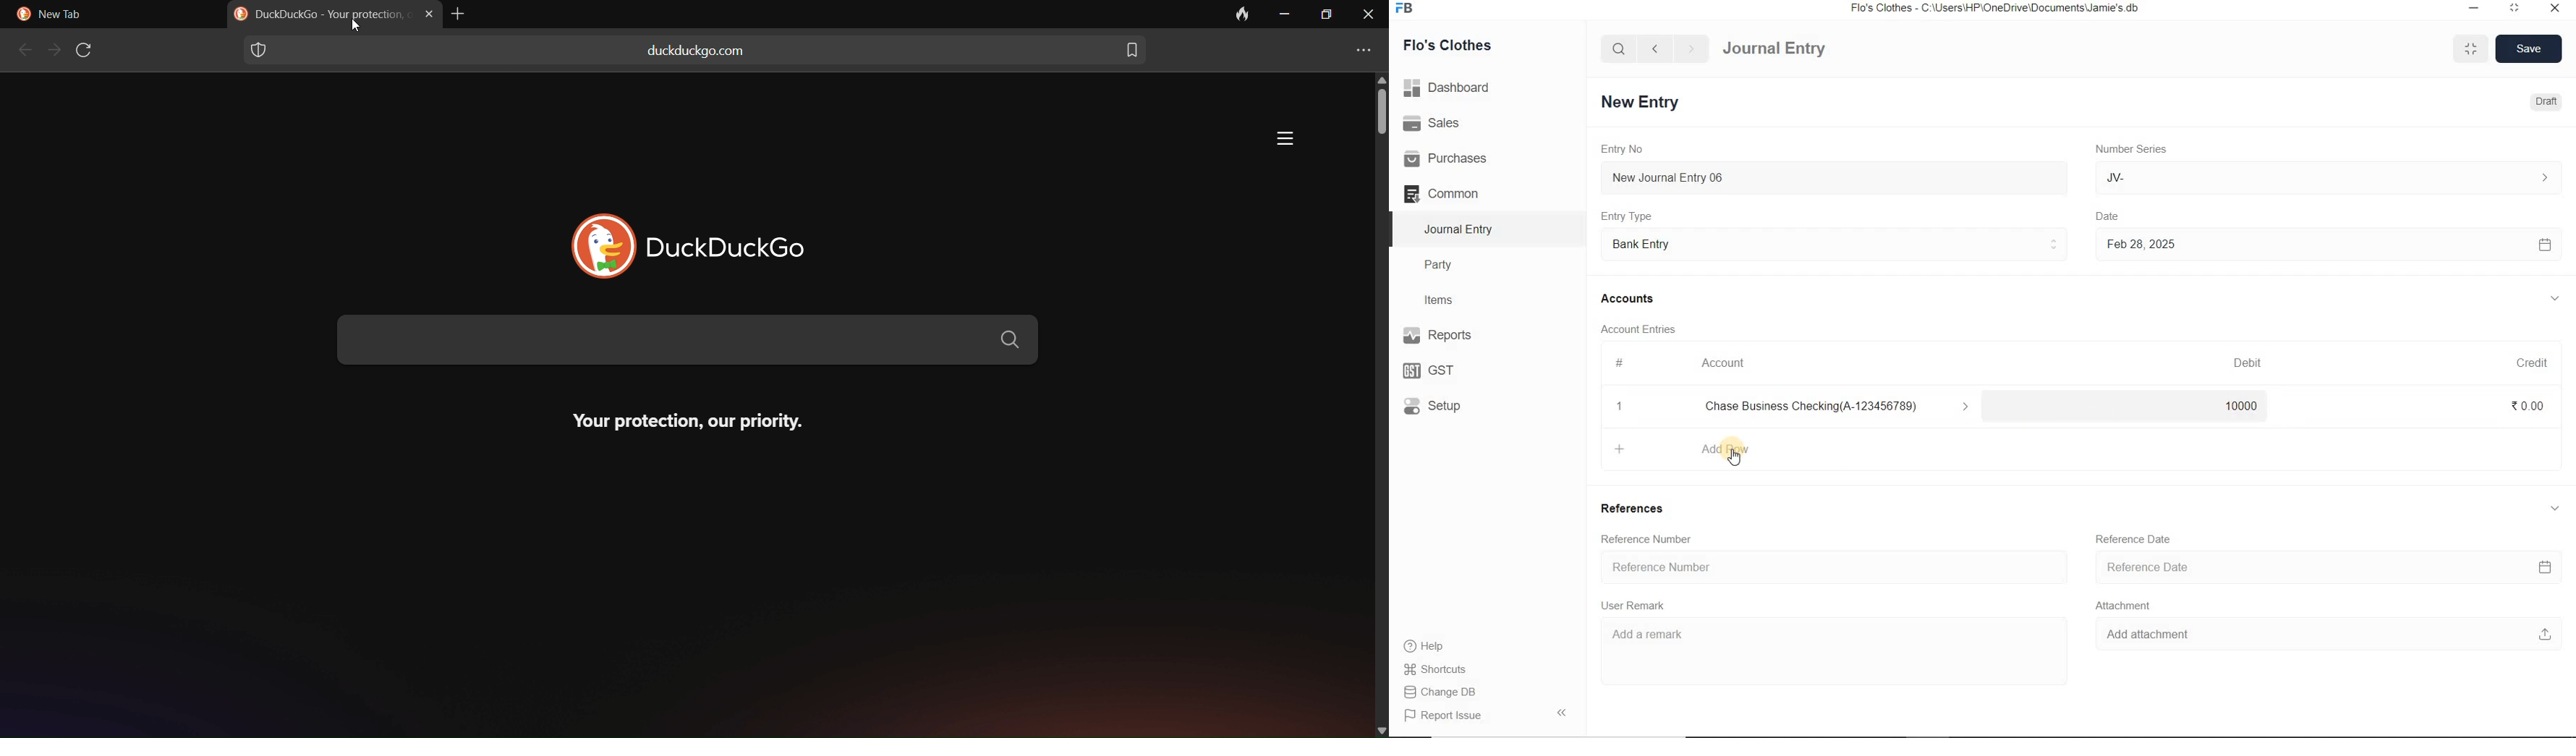  I want to click on search, so click(1619, 49).